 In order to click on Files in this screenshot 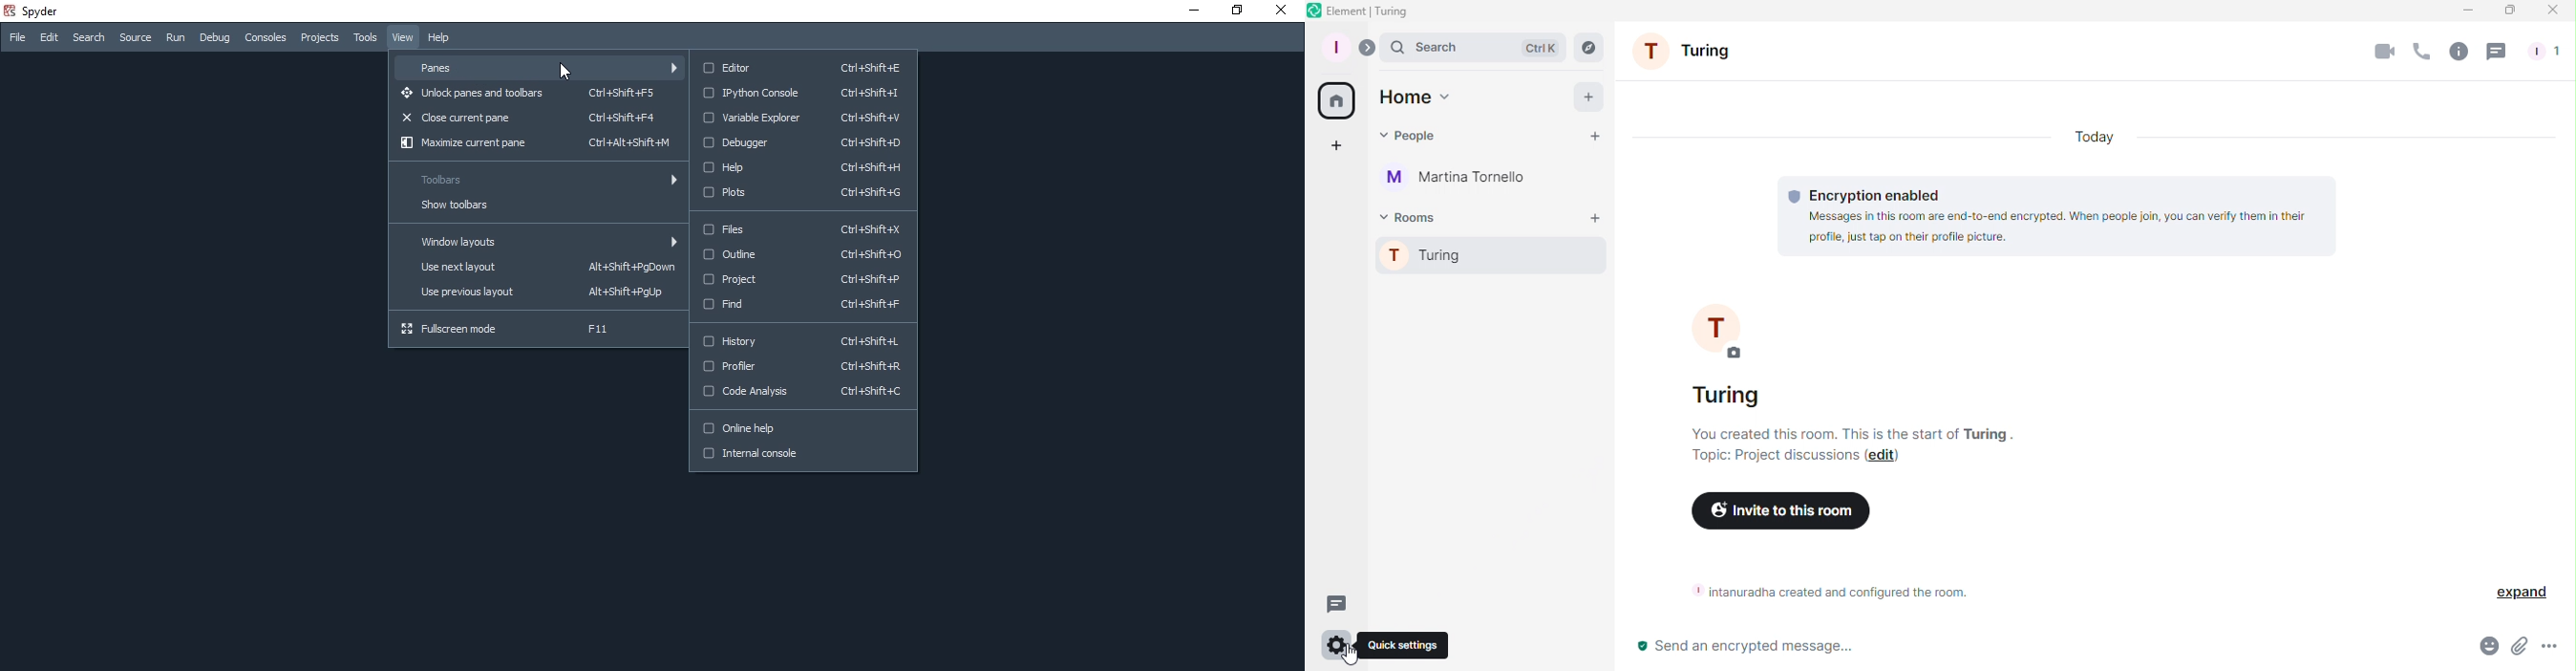, I will do `click(804, 230)`.